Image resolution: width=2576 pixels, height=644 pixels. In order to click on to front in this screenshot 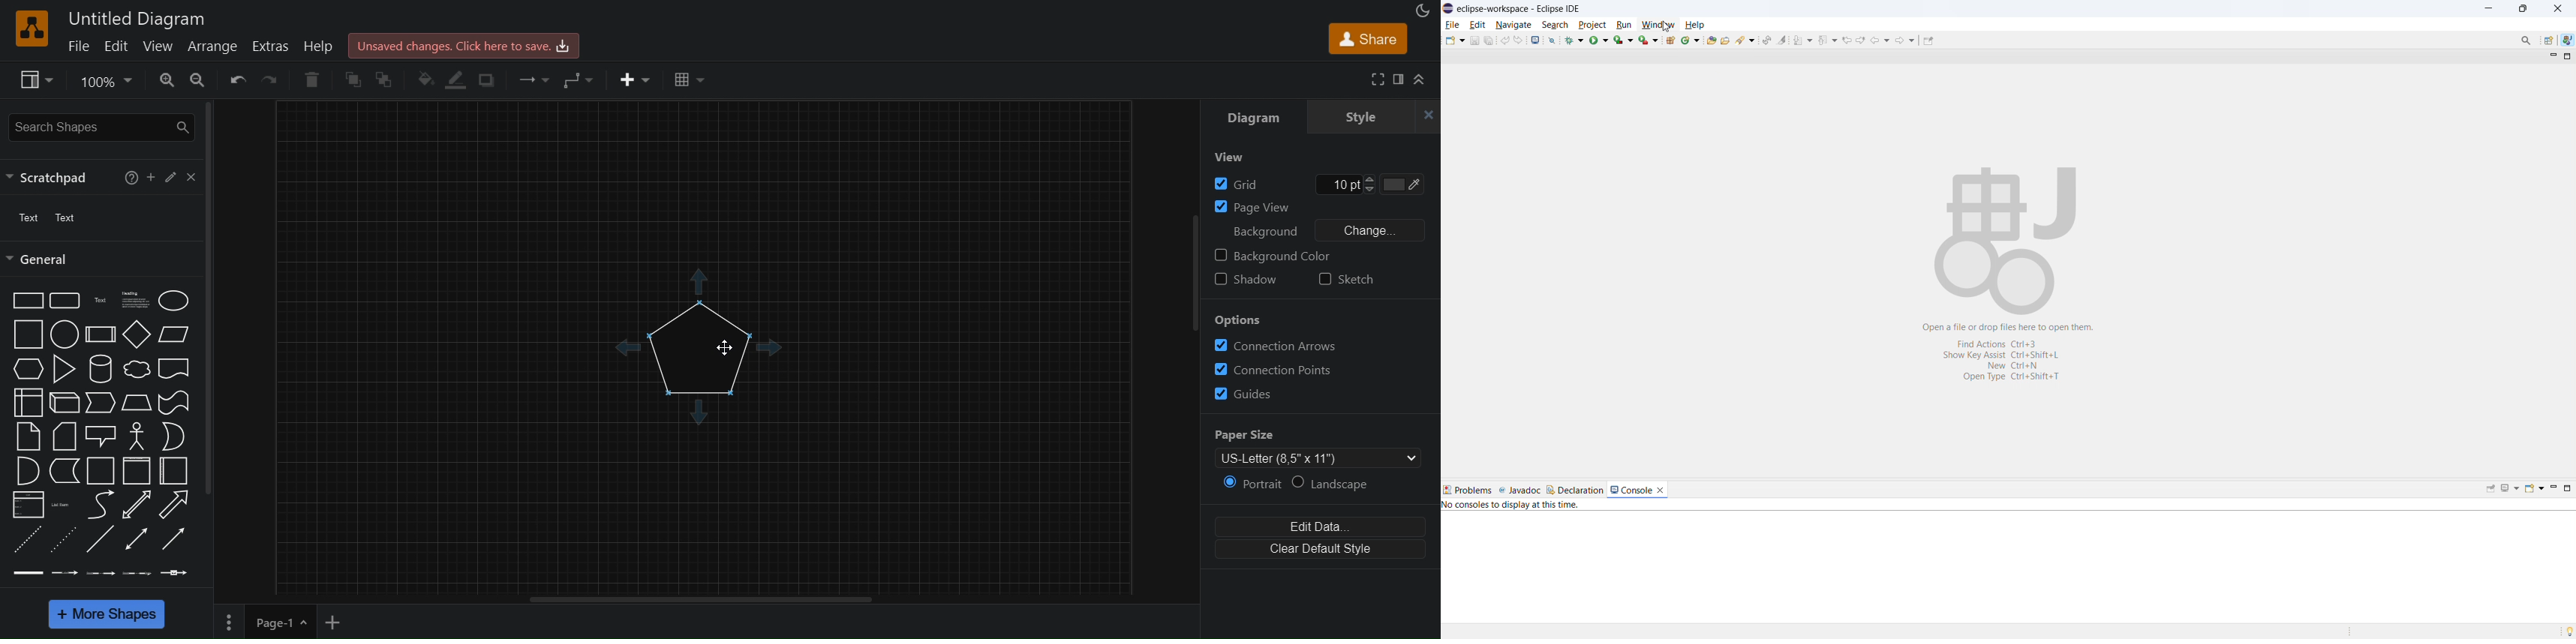, I will do `click(353, 78)`.